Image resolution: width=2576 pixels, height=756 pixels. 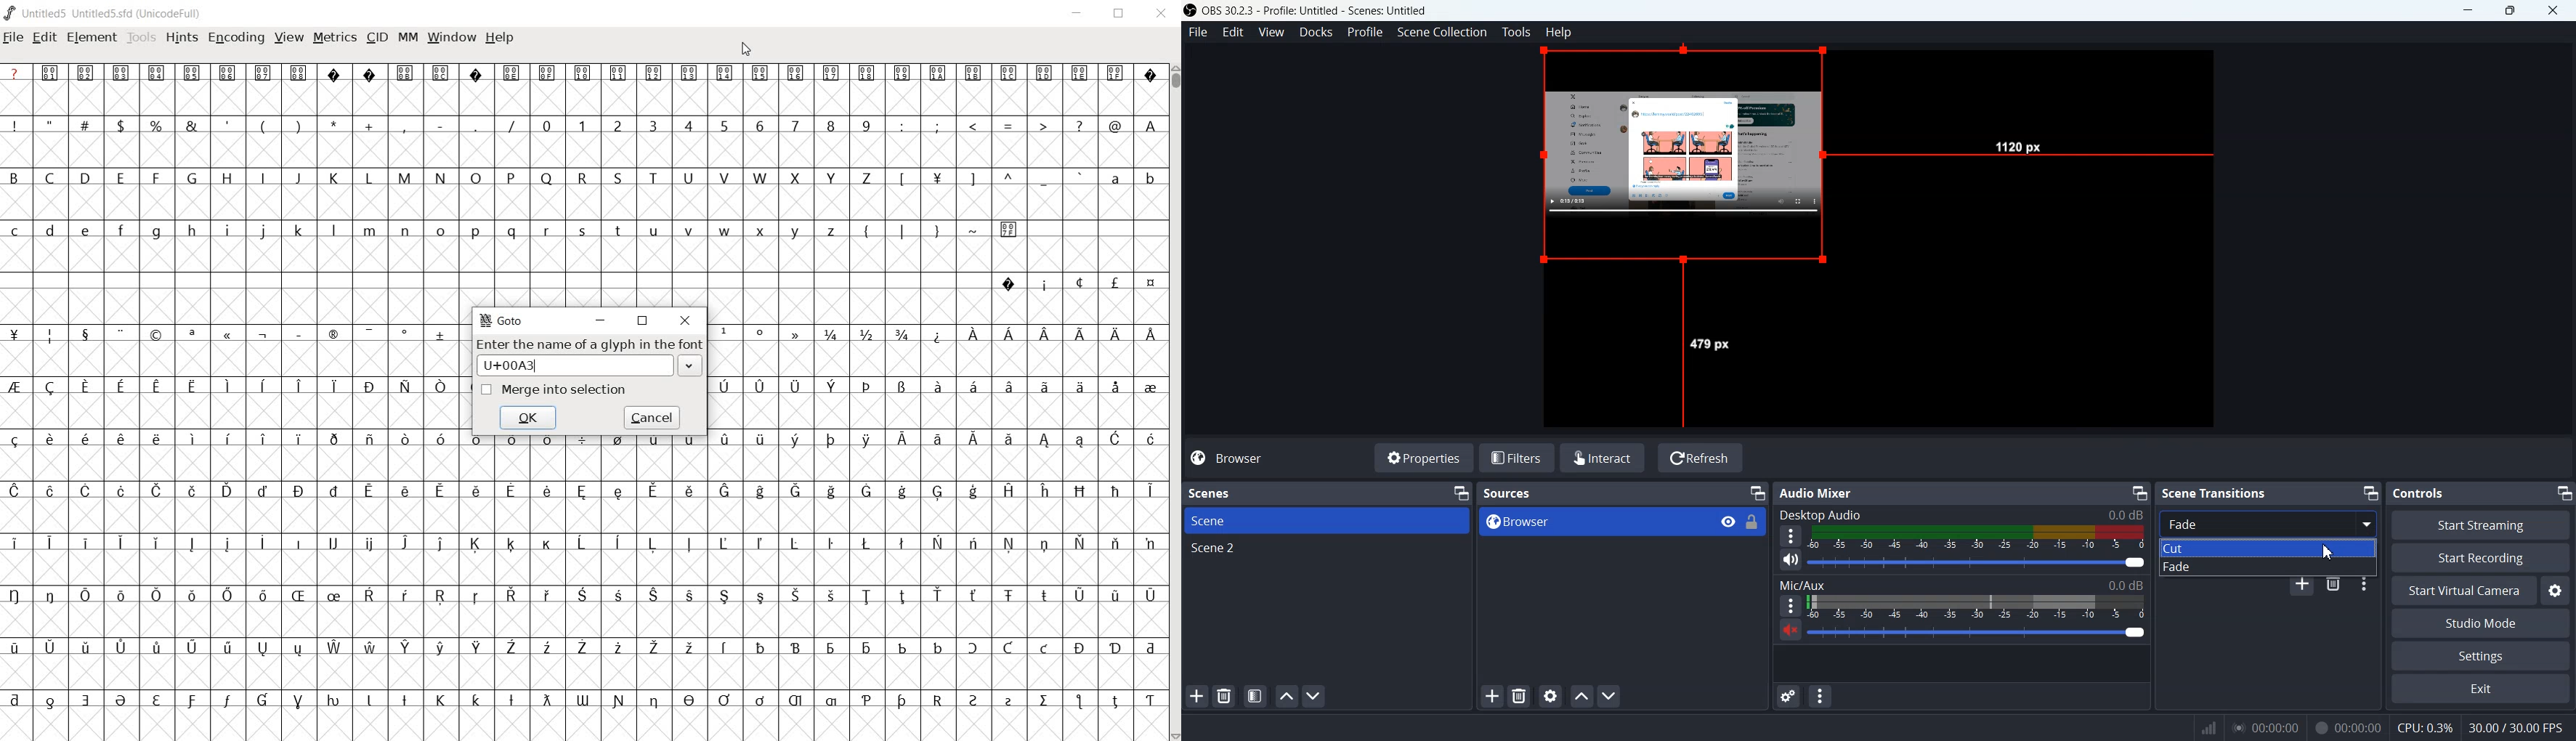 I want to click on Symbol, so click(x=262, y=701).